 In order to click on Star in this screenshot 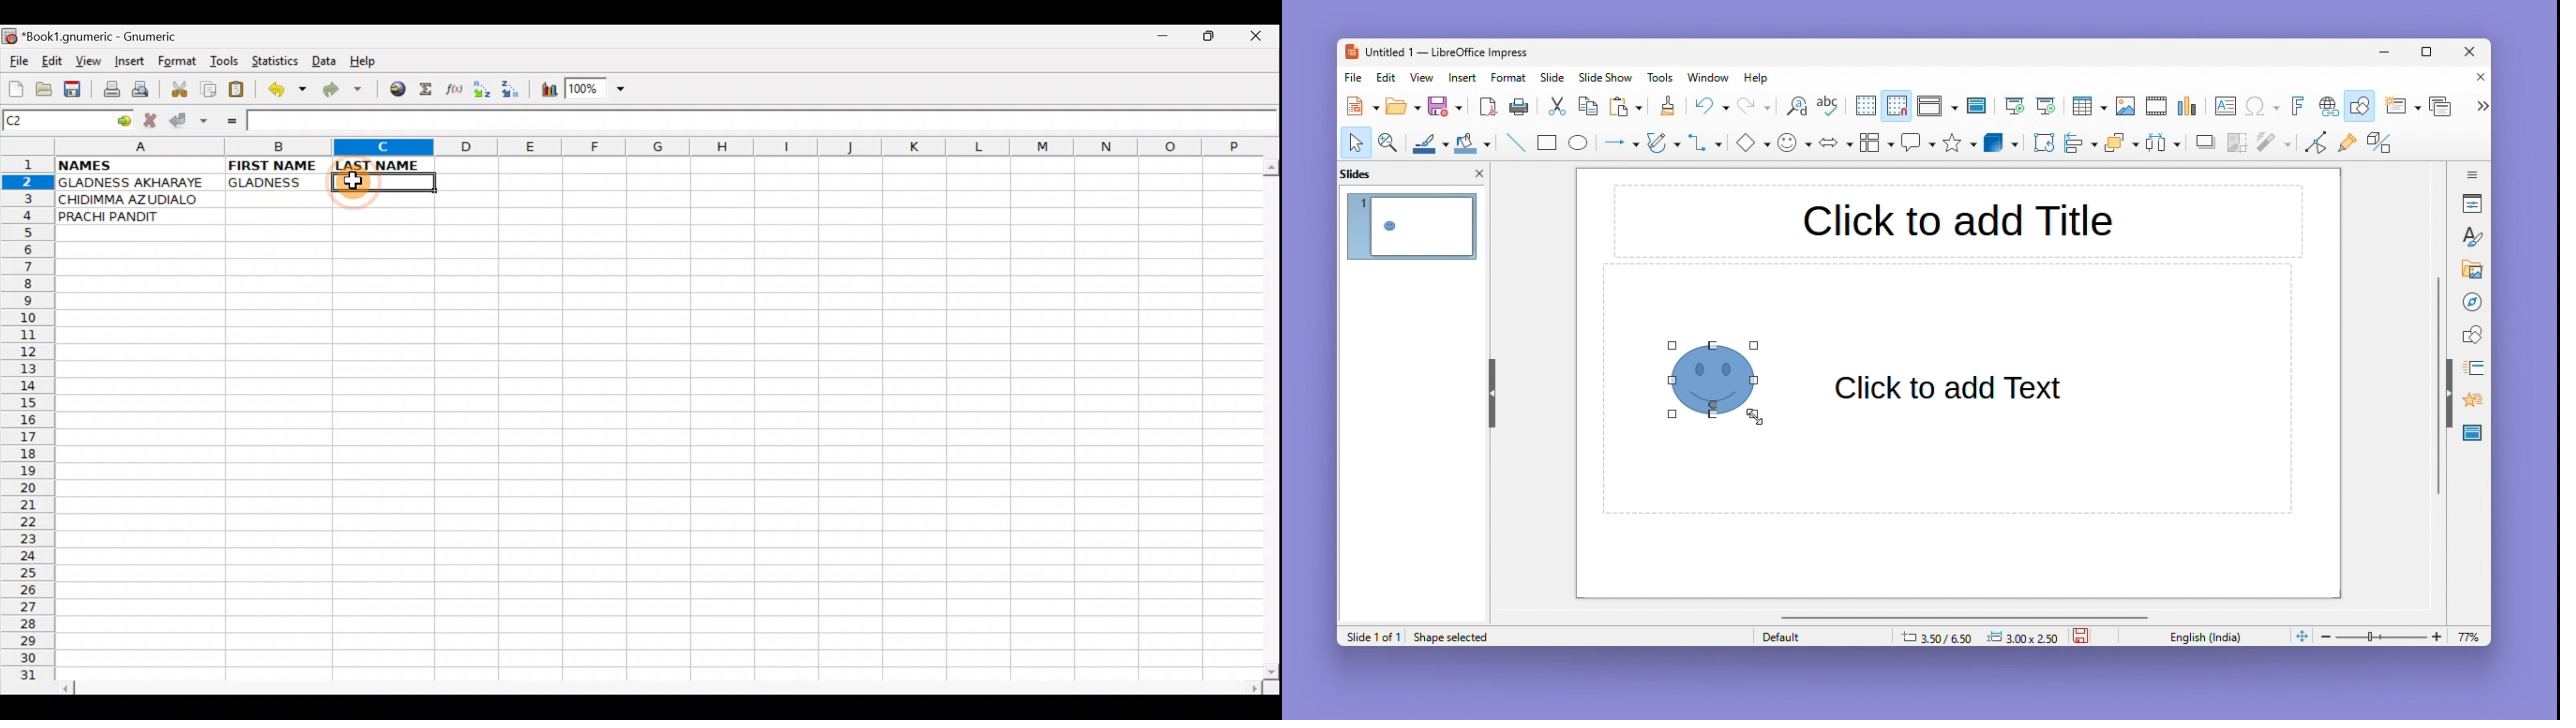, I will do `click(1960, 143)`.